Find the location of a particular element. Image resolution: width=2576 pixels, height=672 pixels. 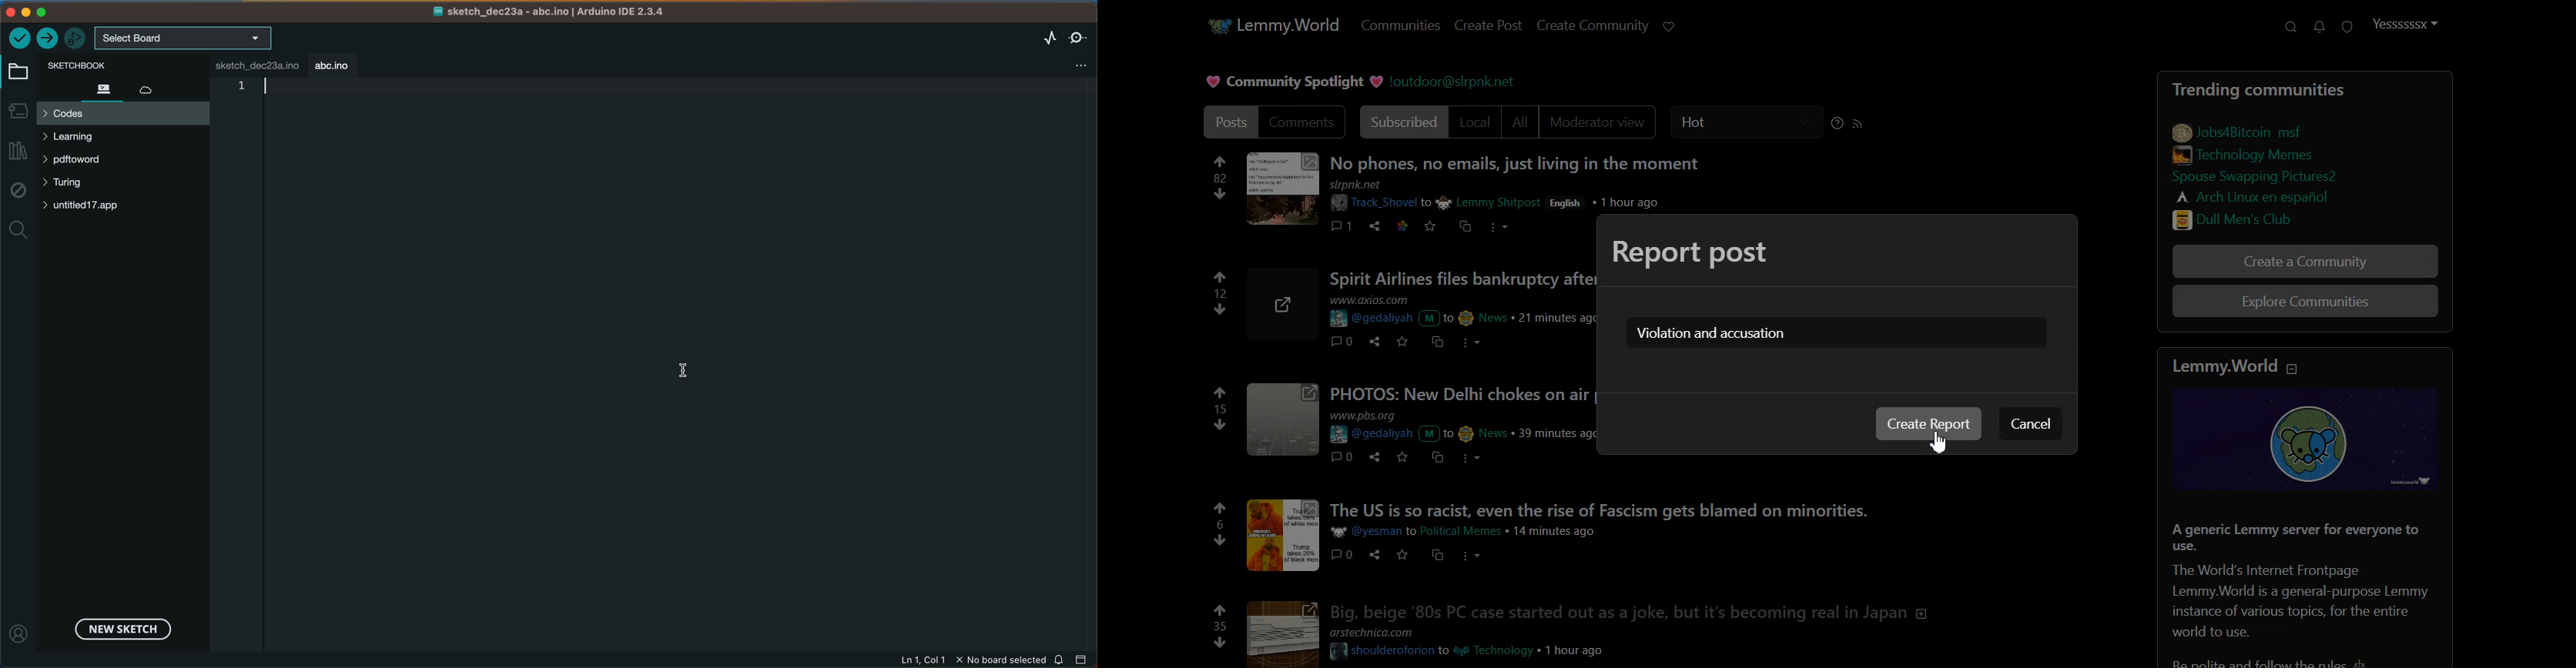

downvote is located at coordinates (1220, 643).